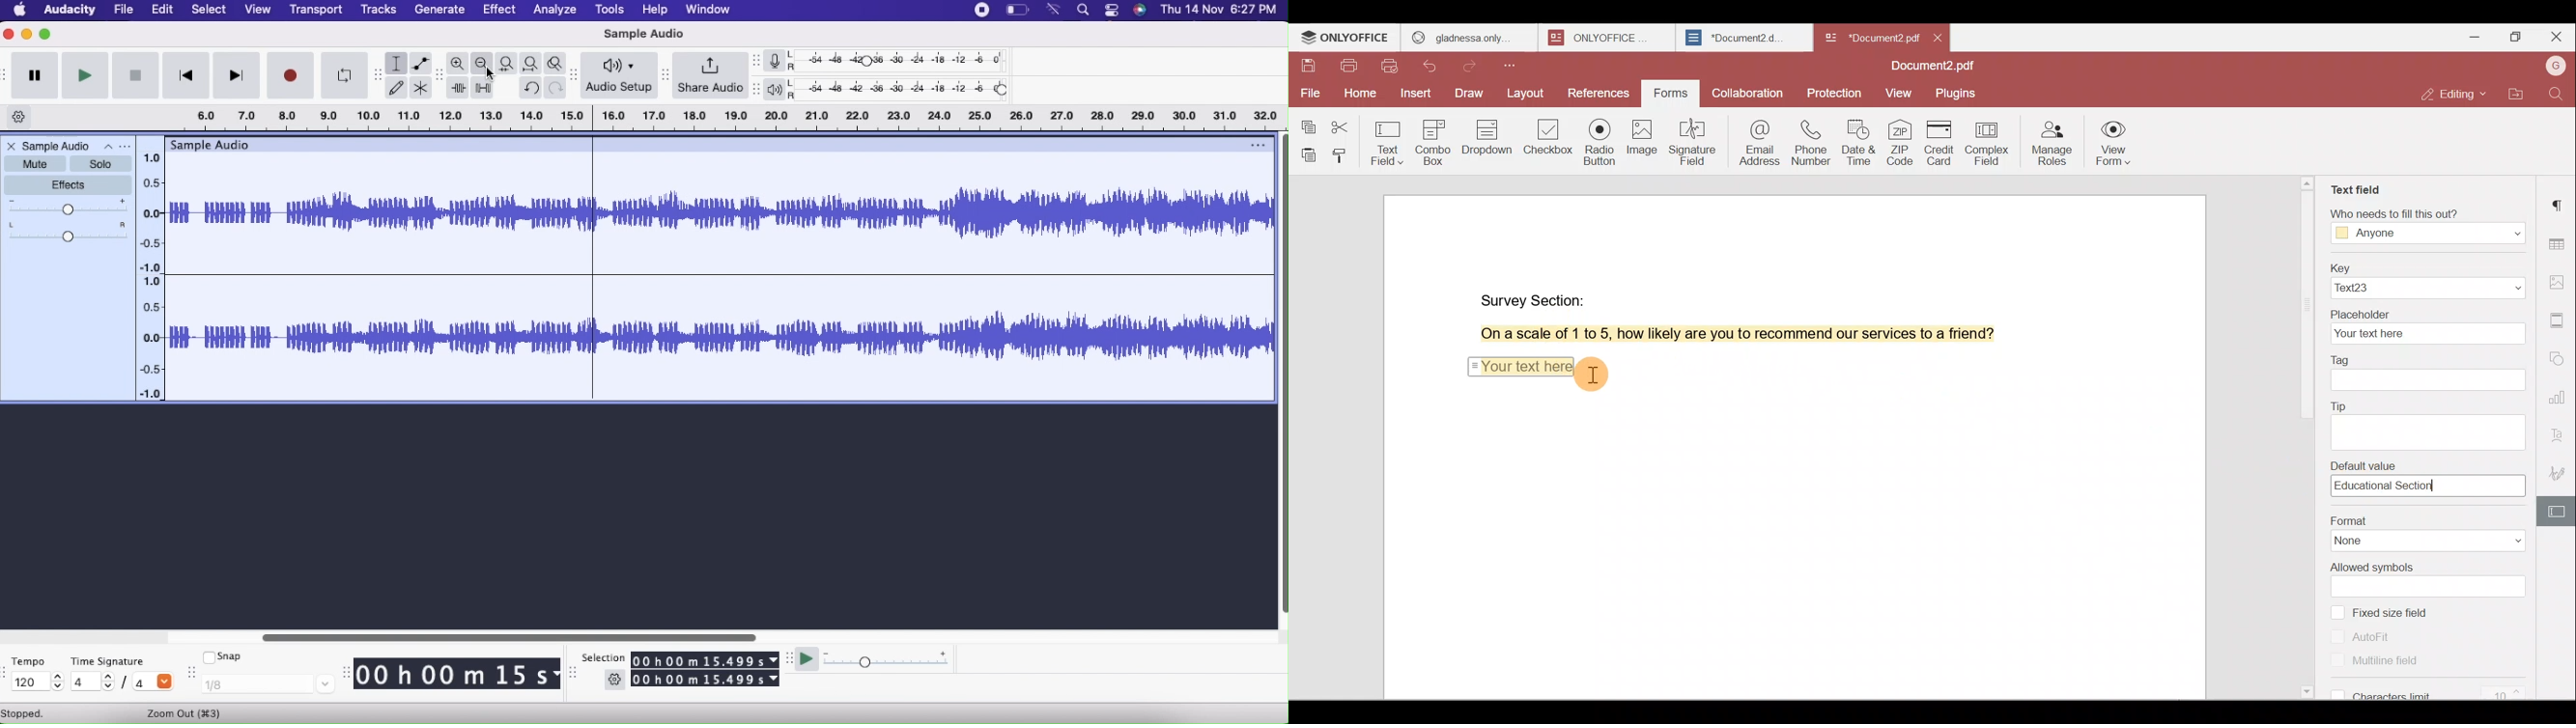 The width and height of the screenshot is (2576, 728). Describe the element at coordinates (2559, 241) in the screenshot. I see `Table settings` at that location.